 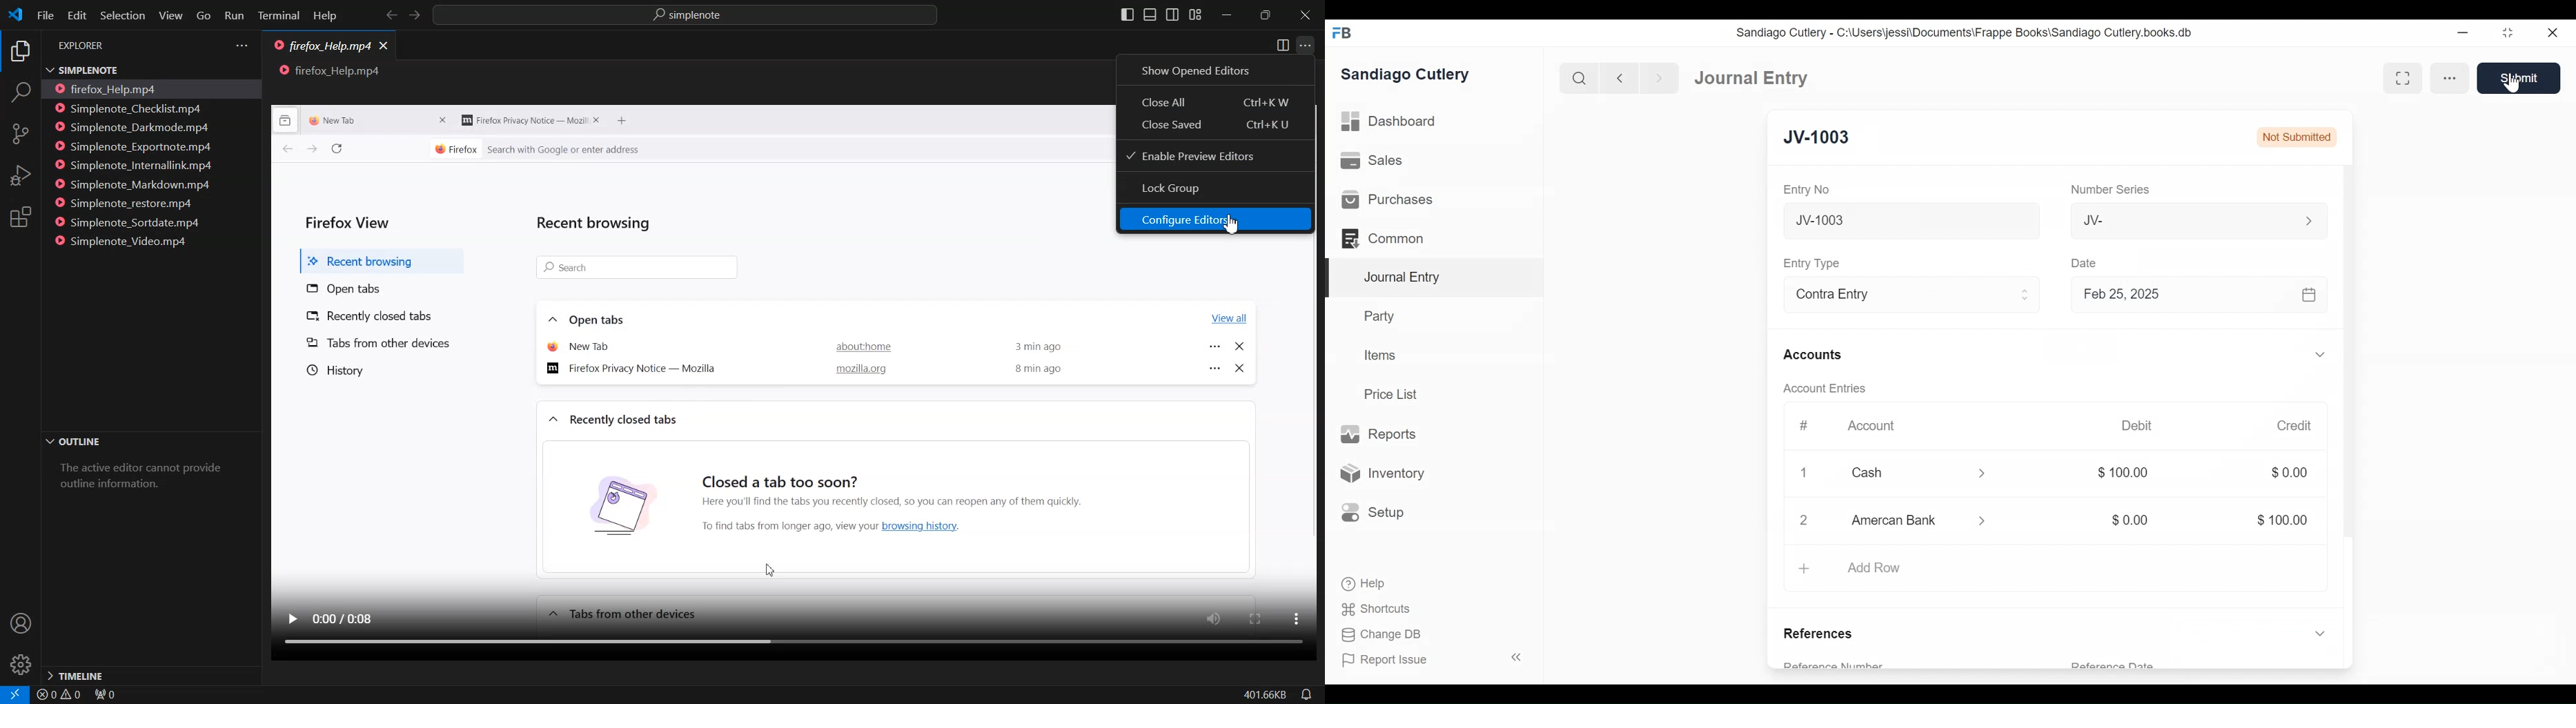 What do you see at coordinates (1830, 389) in the screenshot?
I see `Account Entries` at bounding box center [1830, 389].